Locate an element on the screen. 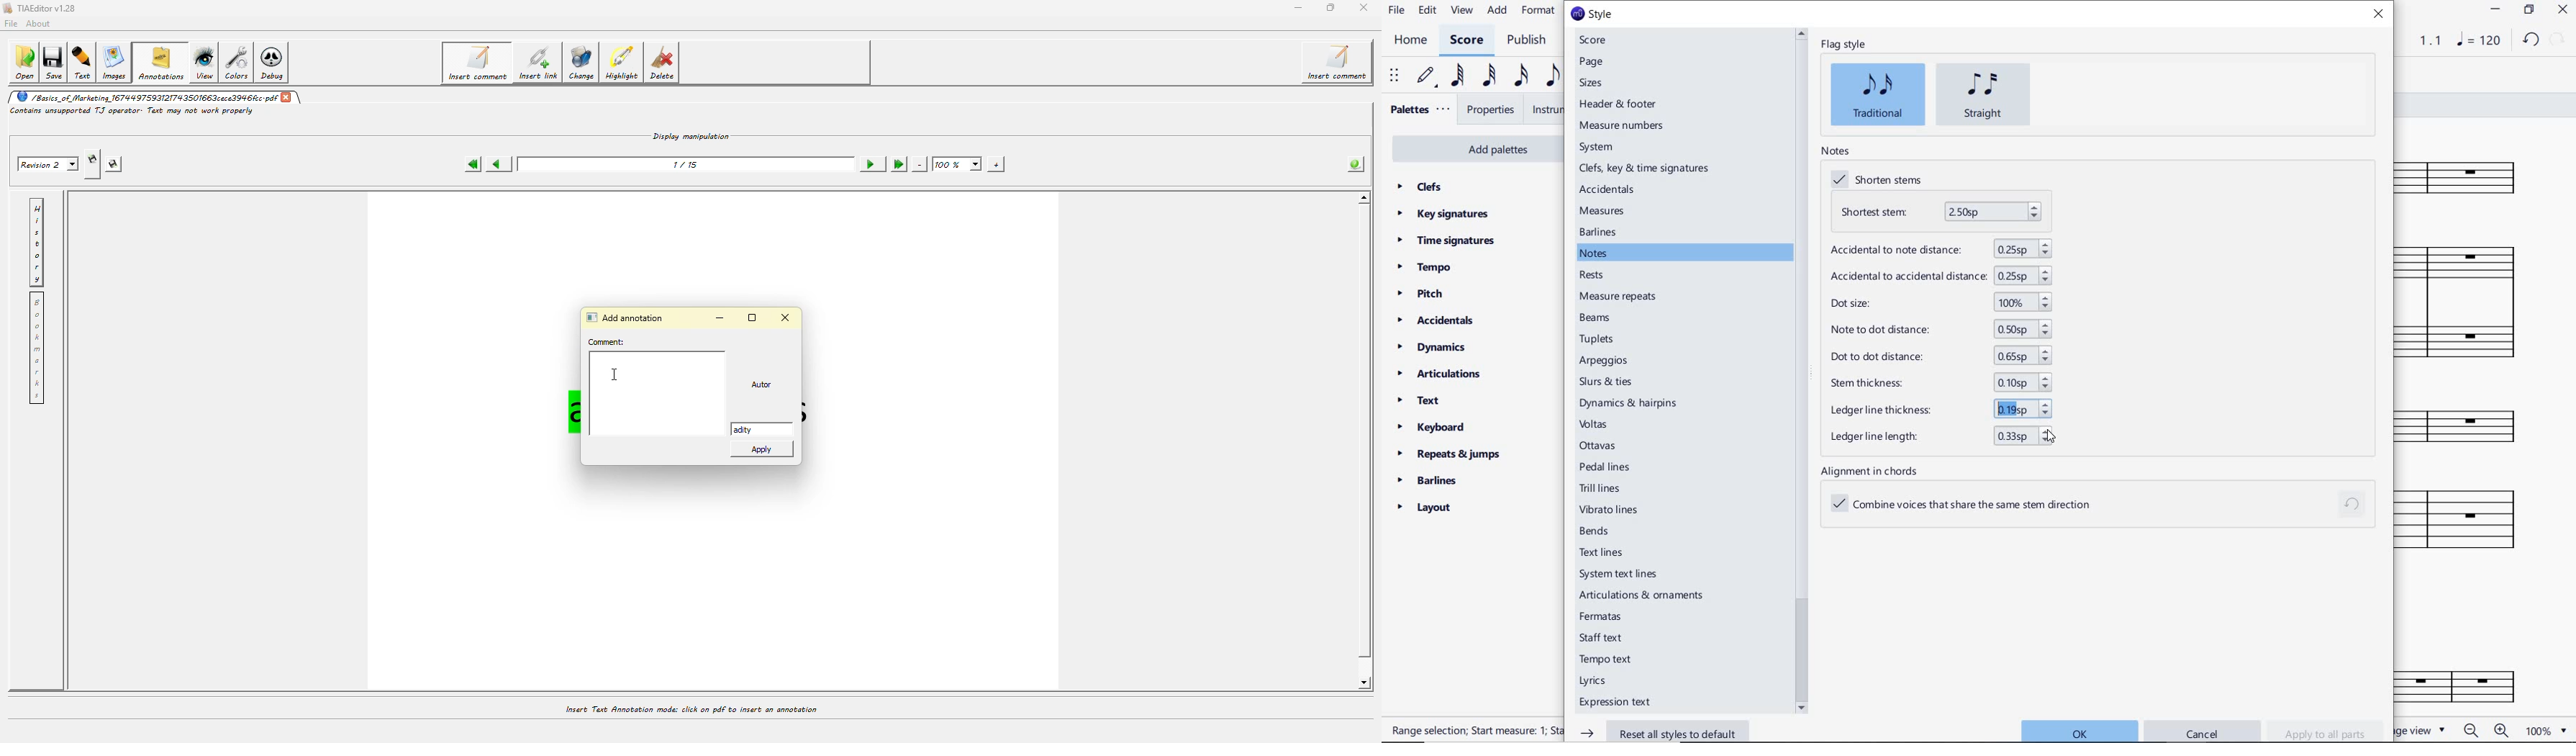 The width and height of the screenshot is (2576, 756). colors is located at coordinates (240, 62).